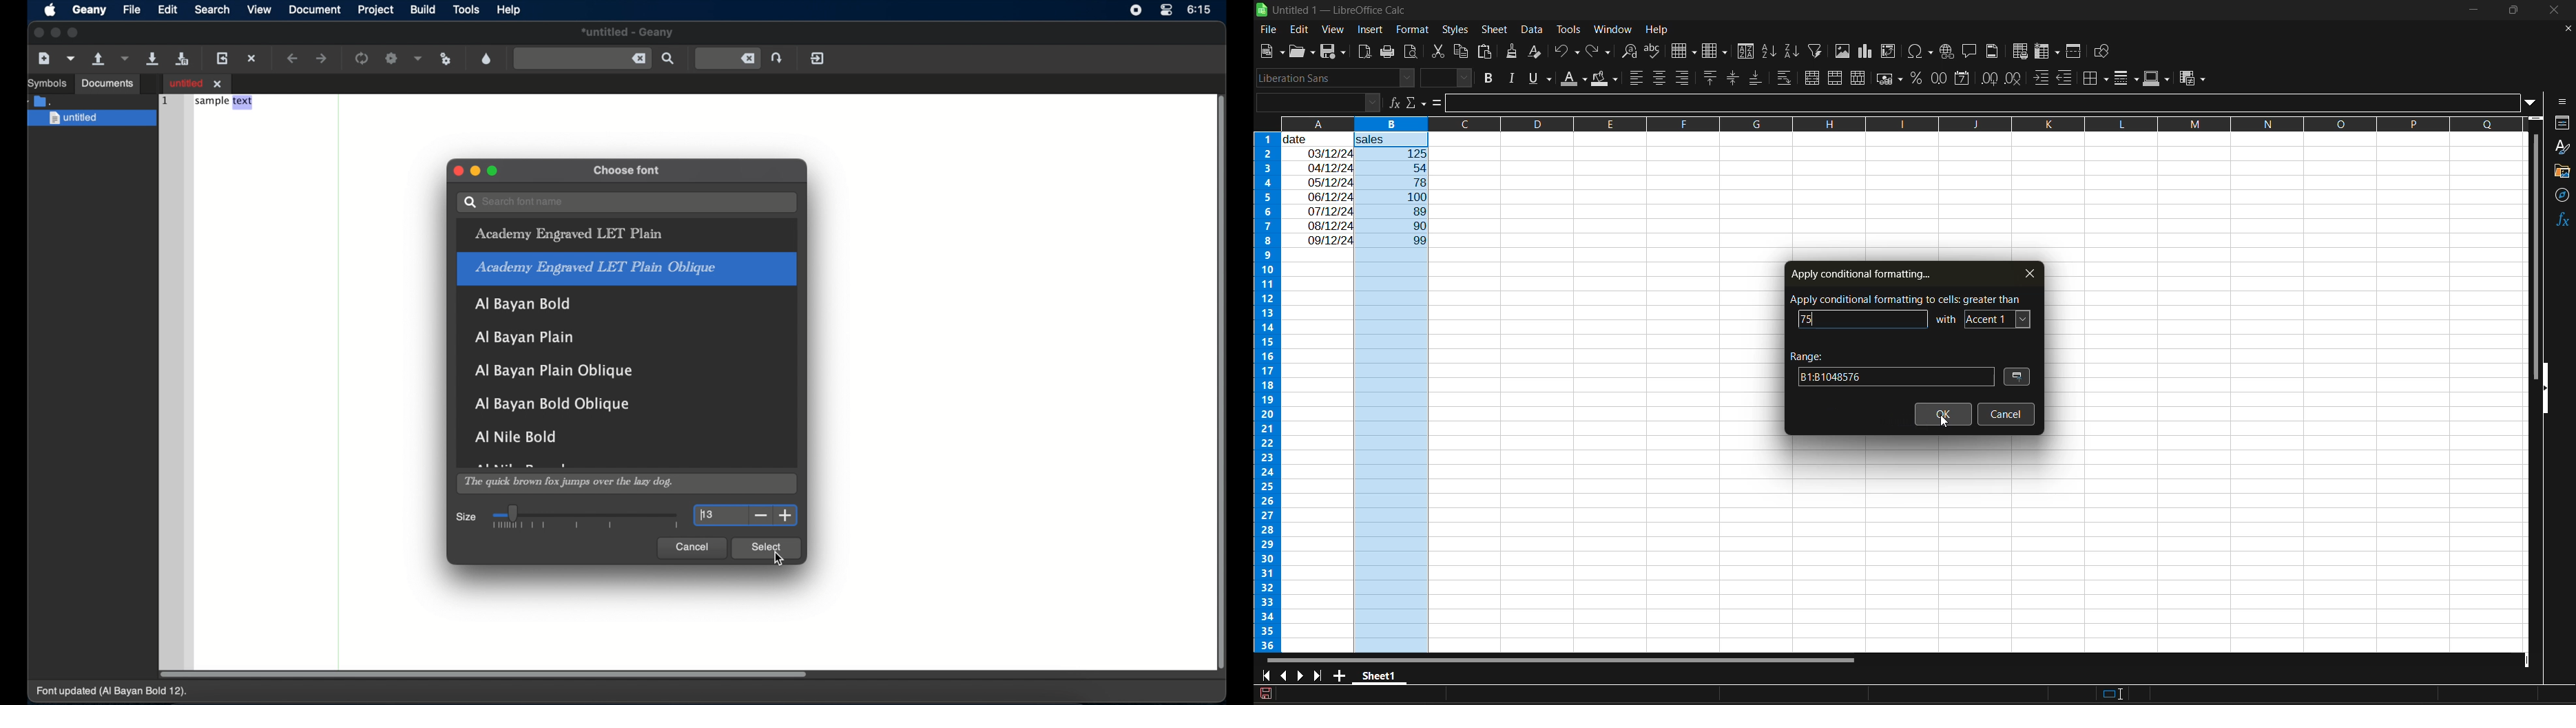 The height and width of the screenshot is (728, 2576). I want to click on formula, so click(1440, 104).